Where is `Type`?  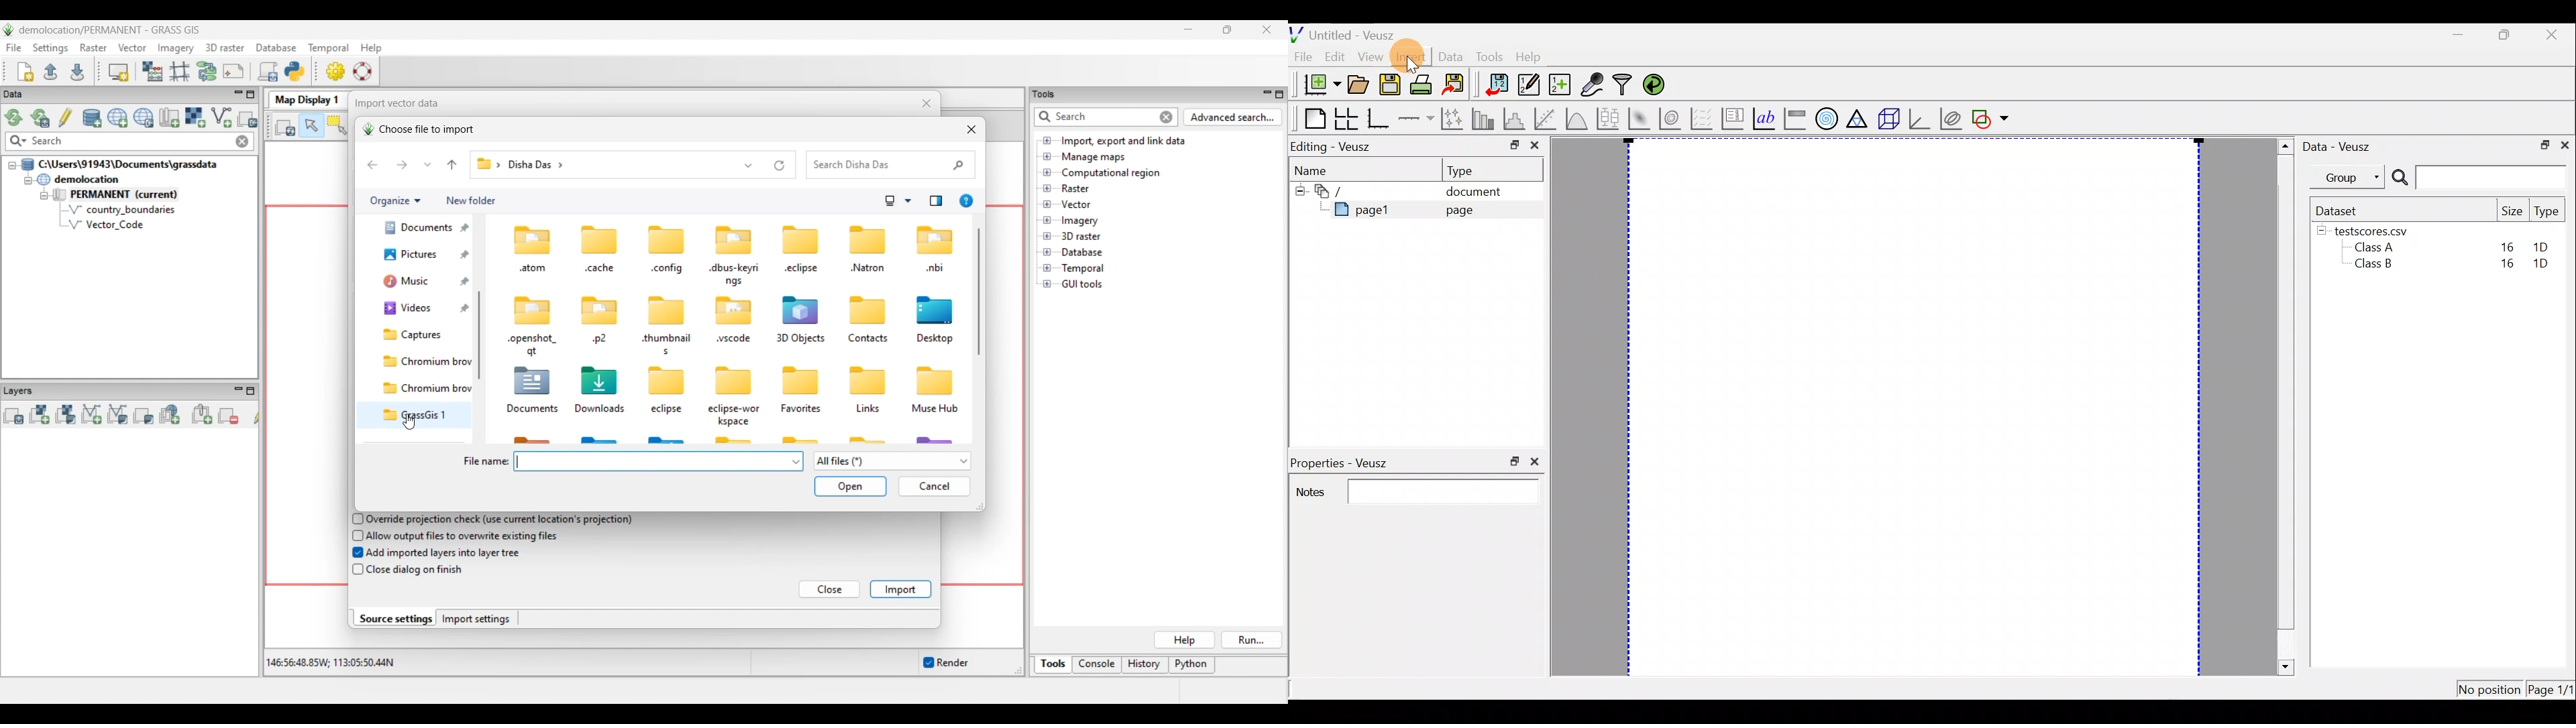
Type is located at coordinates (1493, 170).